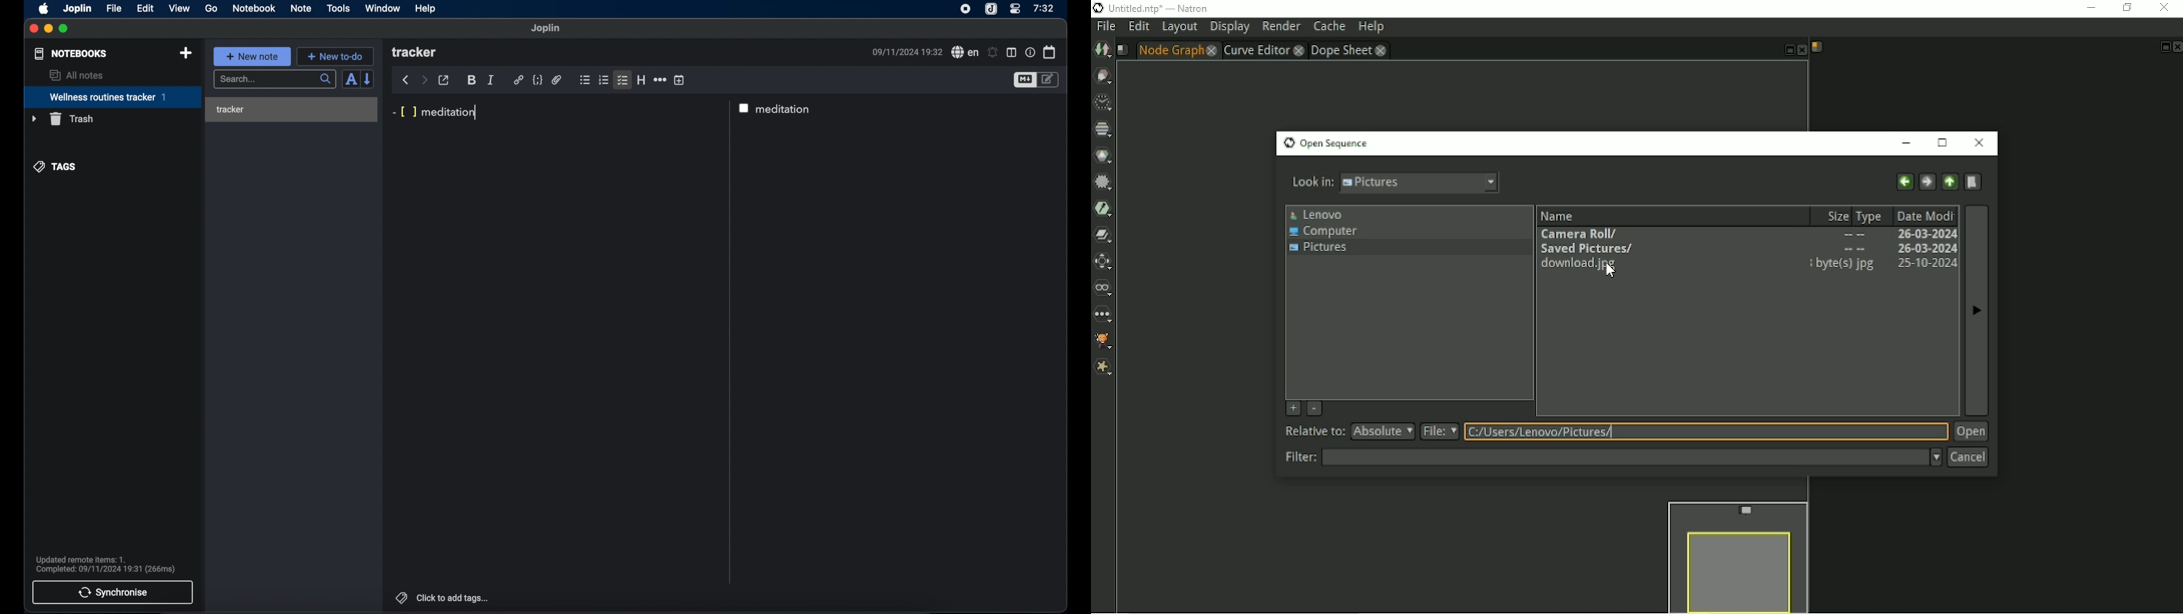  What do you see at coordinates (110, 563) in the screenshot?
I see `Updated remote items: 1. Complete: 09/11/2024 19:31 (266ms)` at bounding box center [110, 563].